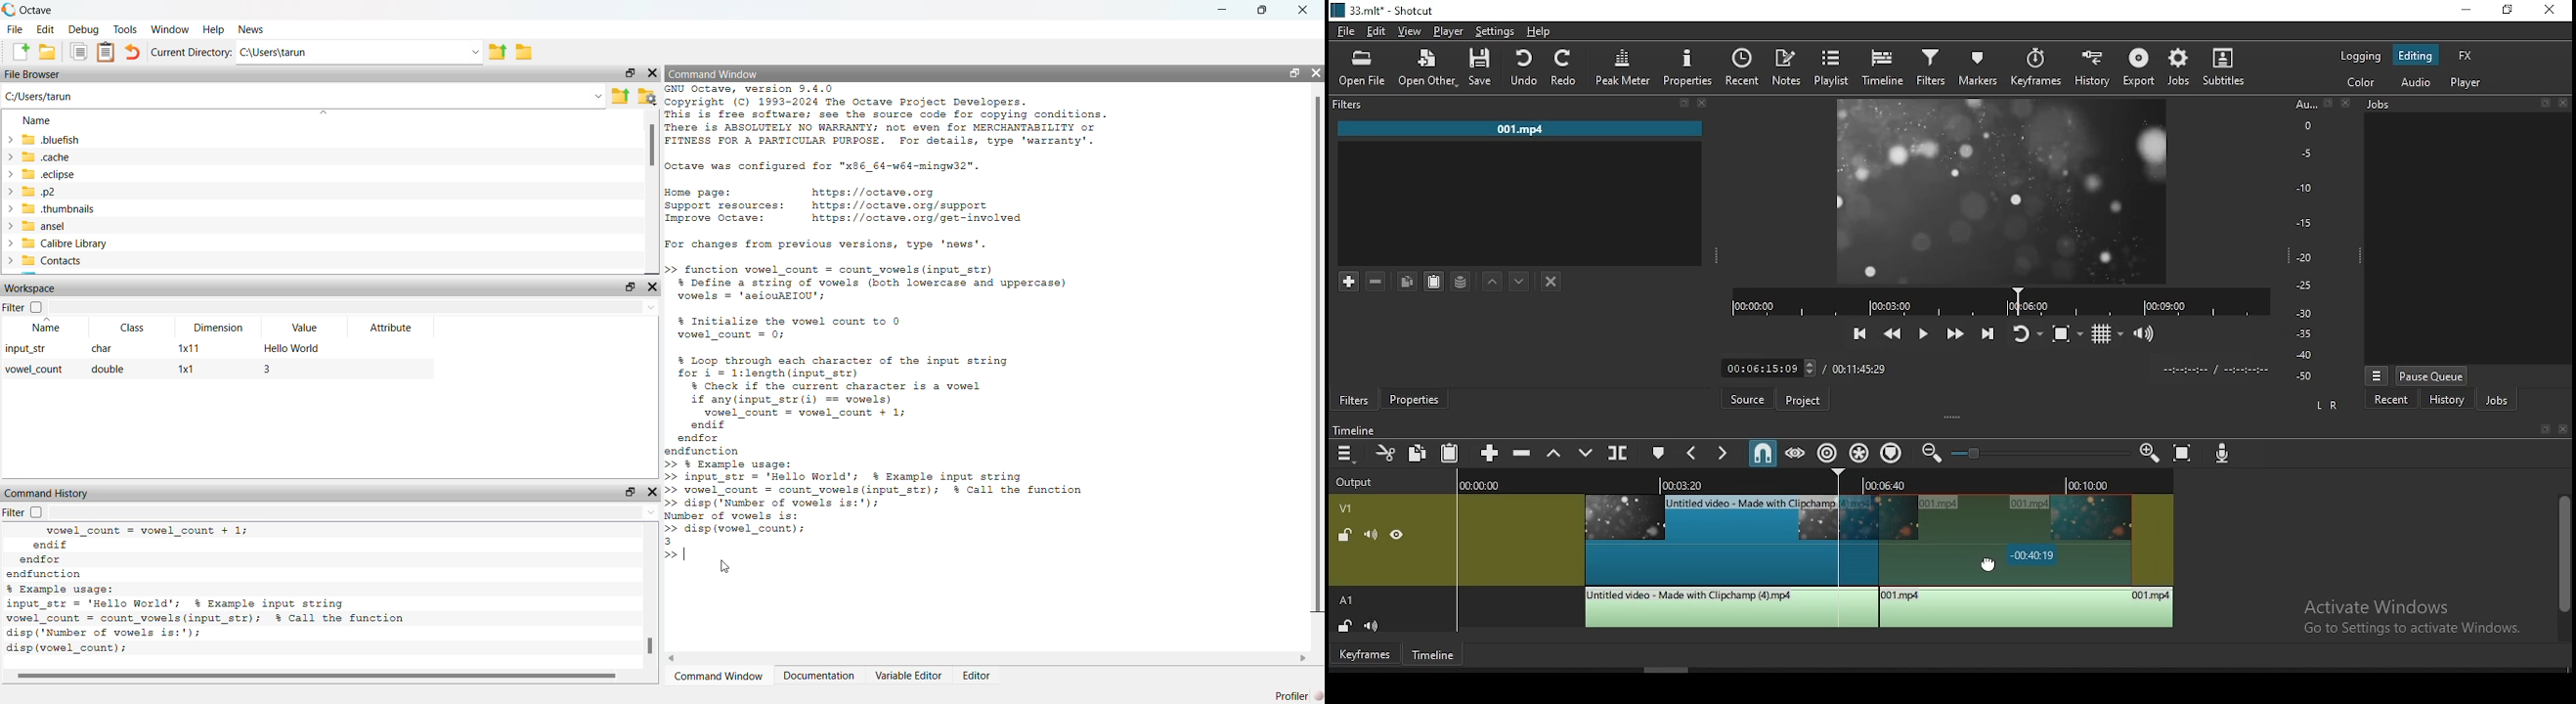  Describe the element at coordinates (2223, 452) in the screenshot. I see `record audio` at that location.